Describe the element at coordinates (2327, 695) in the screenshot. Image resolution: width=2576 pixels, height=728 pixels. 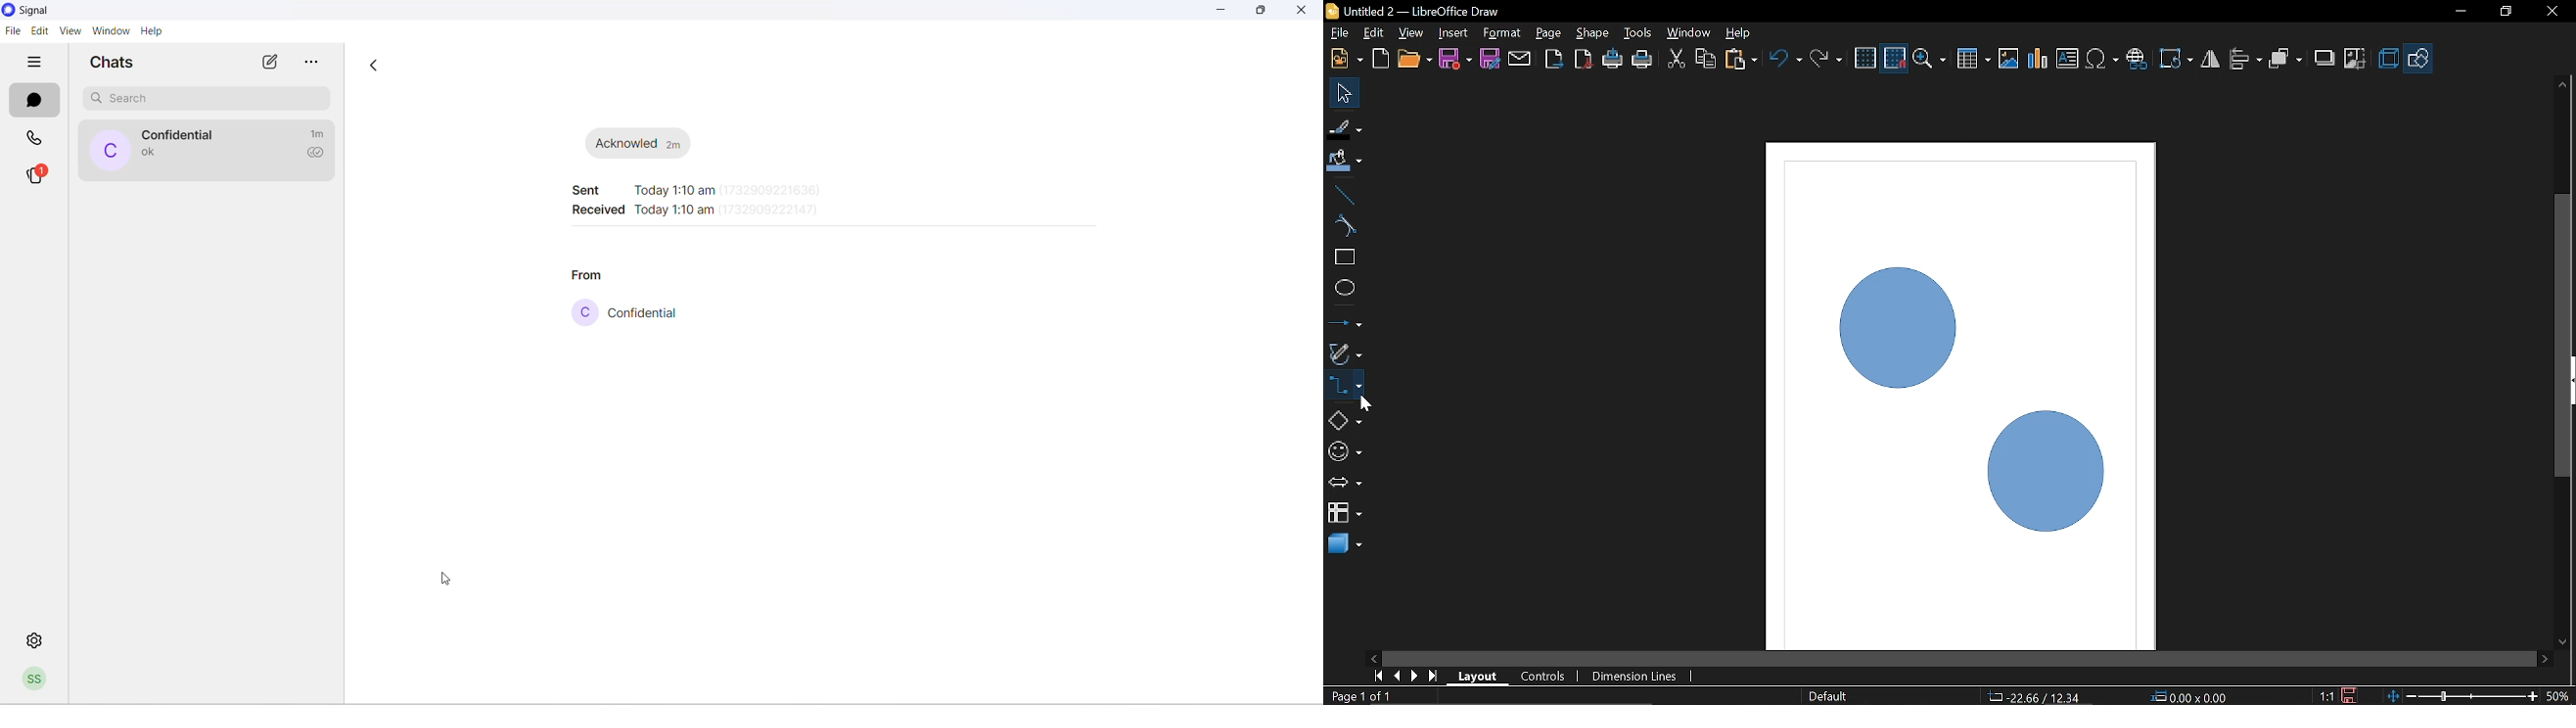
I see `Scaling factor` at that location.